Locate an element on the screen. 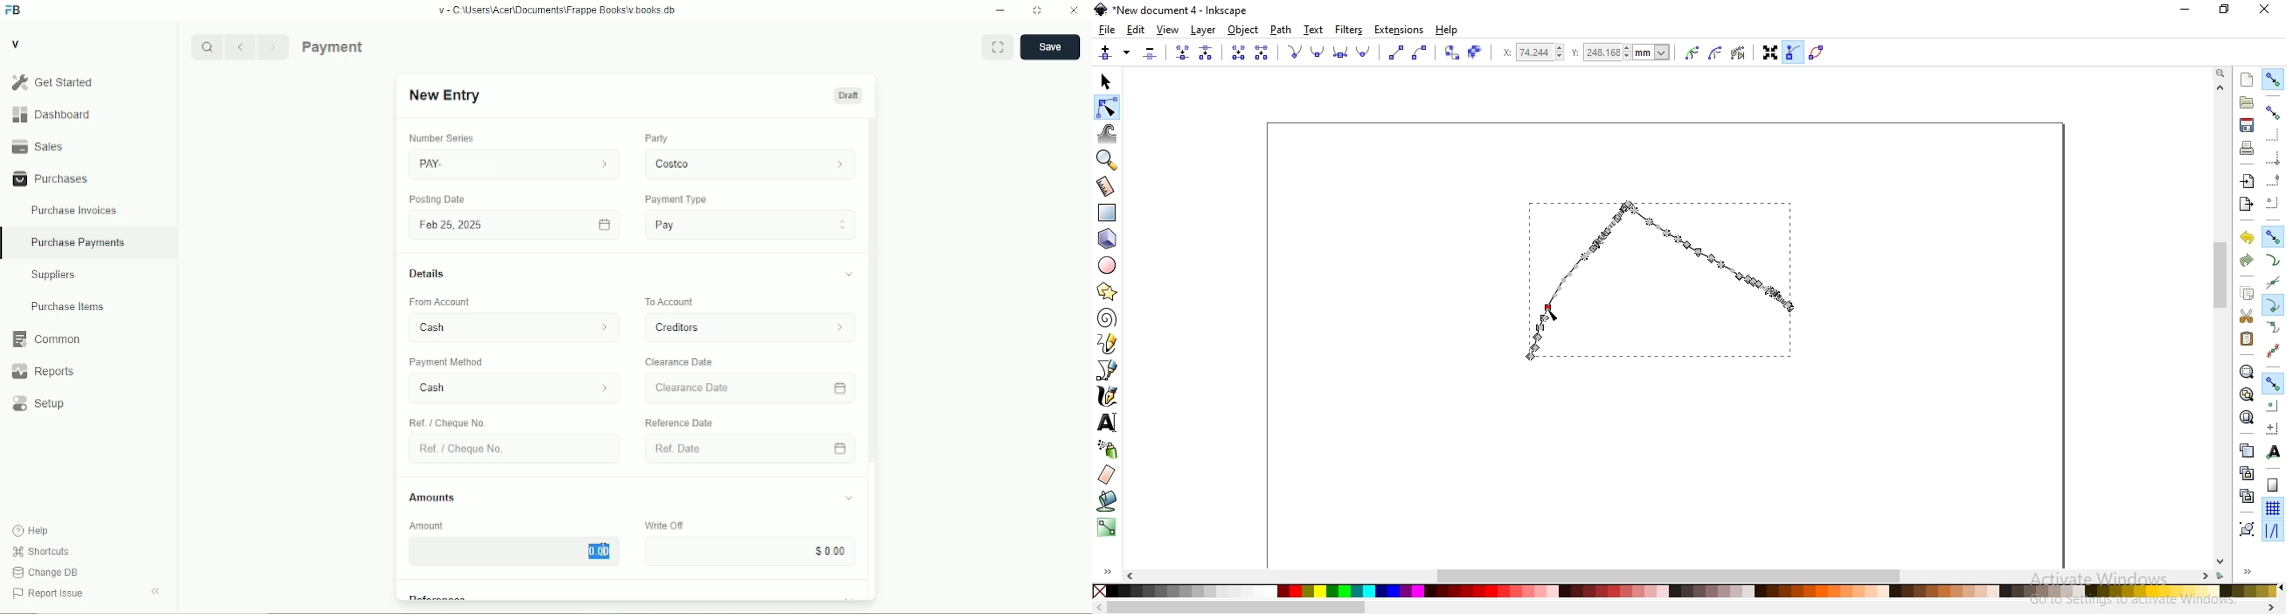 The height and width of the screenshot is (616, 2296). open an existing document is located at coordinates (2247, 102).